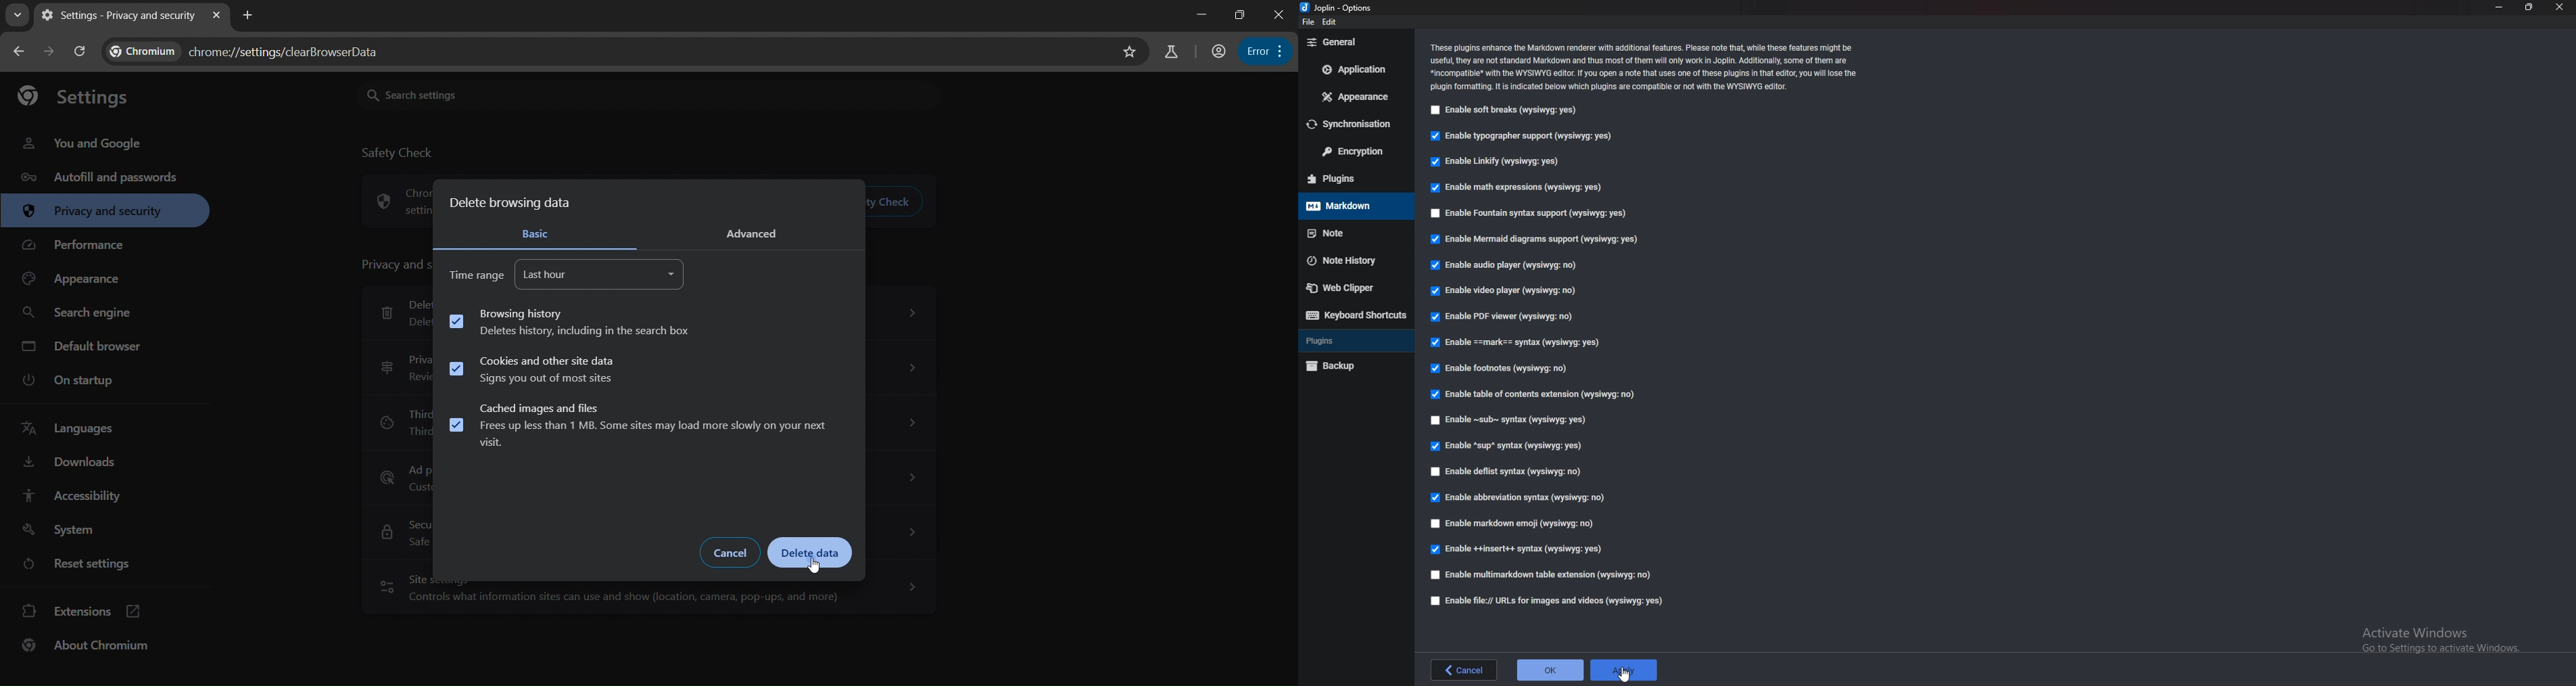  Describe the element at coordinates (2561, 7) in the screenshot. I see `close` at that location.